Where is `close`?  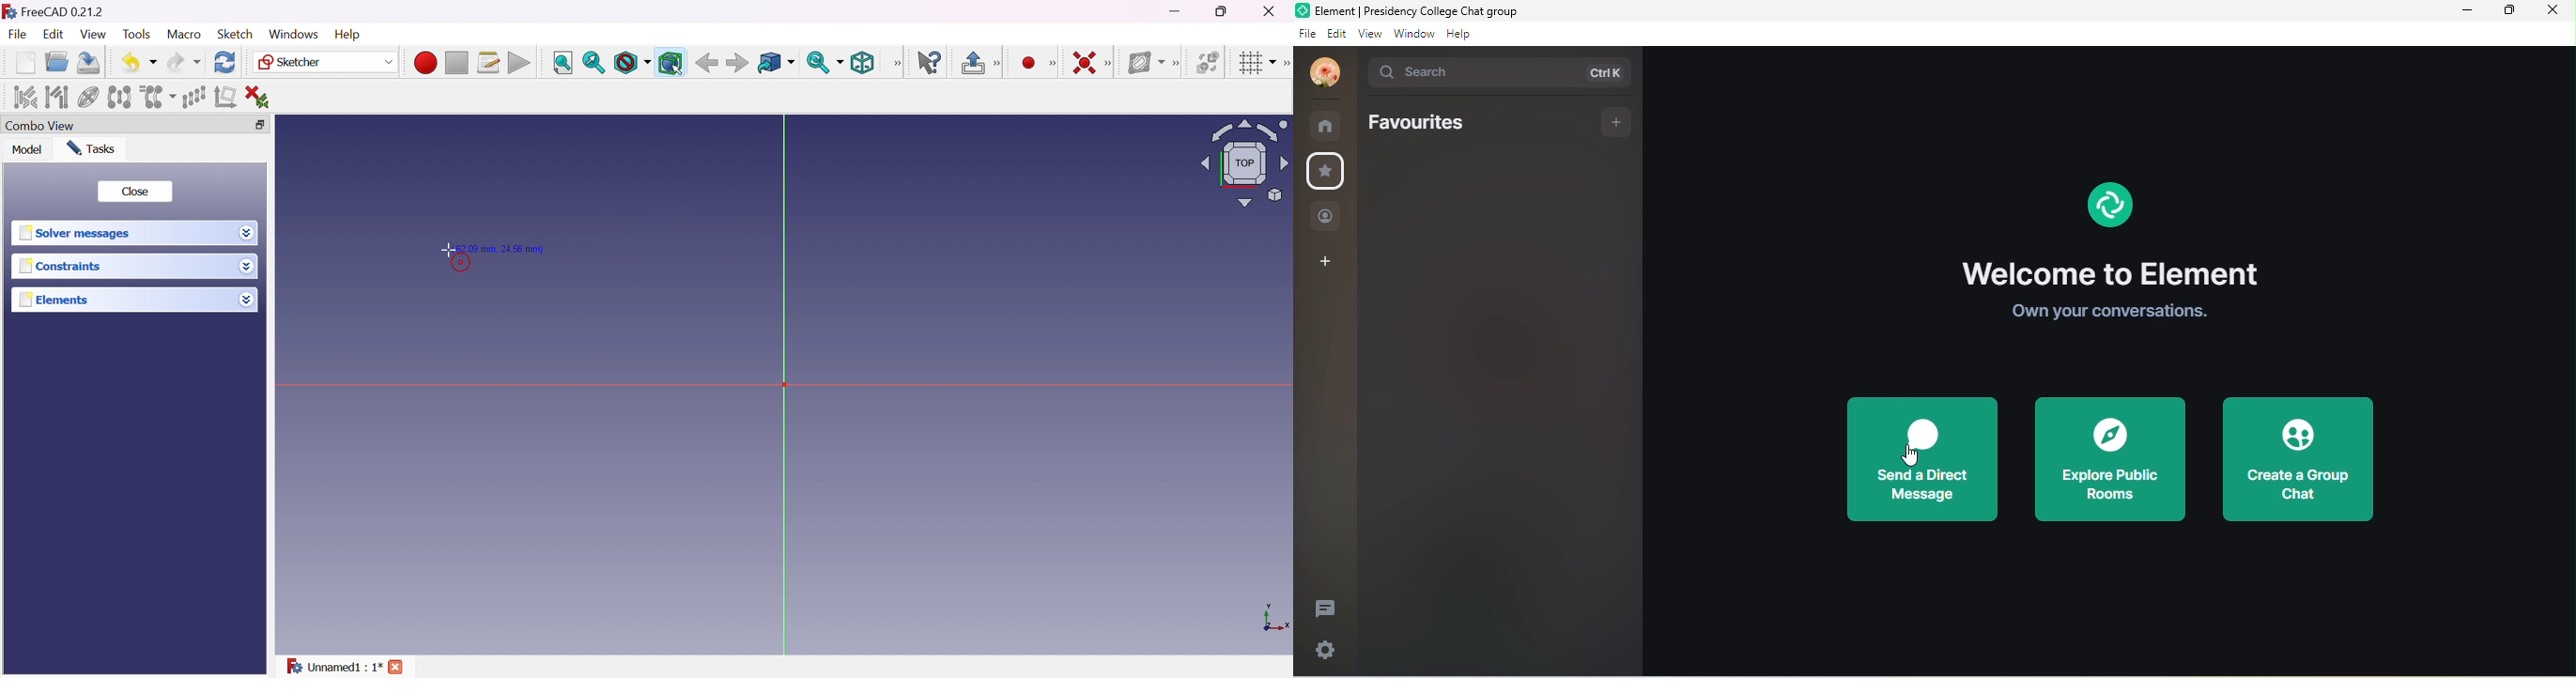
close is located at coordinates (398, 667).